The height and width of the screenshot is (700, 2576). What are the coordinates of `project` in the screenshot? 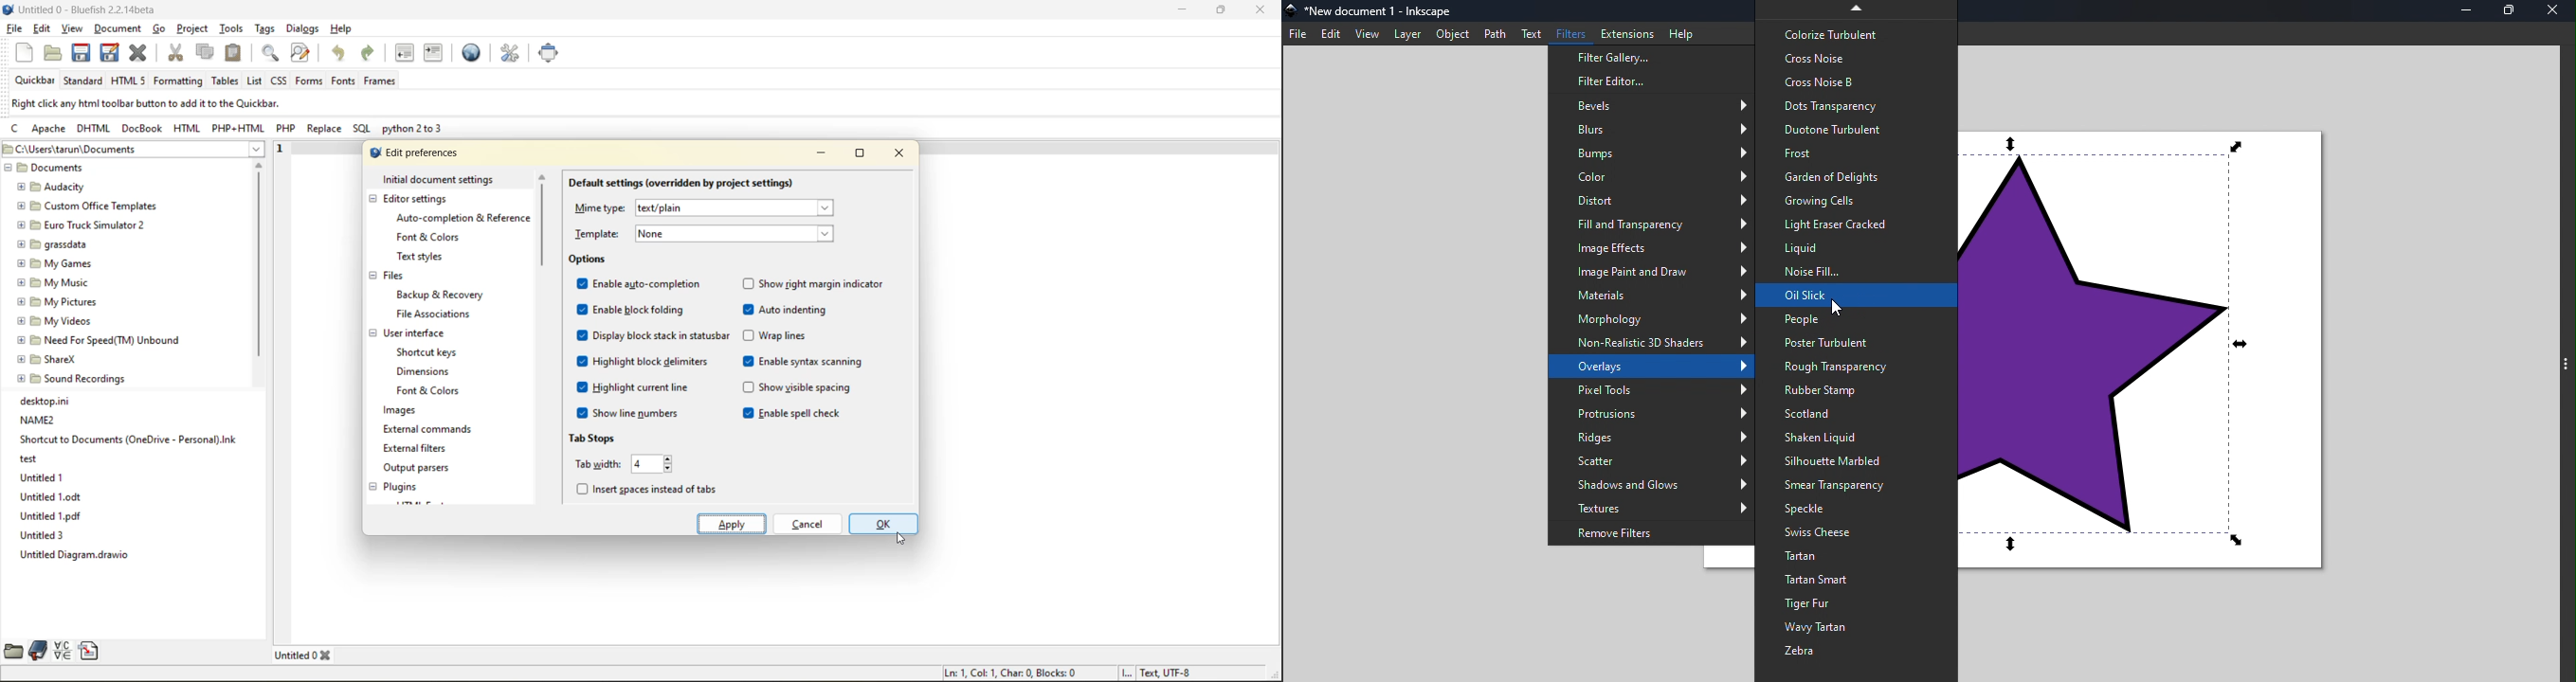 It's located at (193, 28).